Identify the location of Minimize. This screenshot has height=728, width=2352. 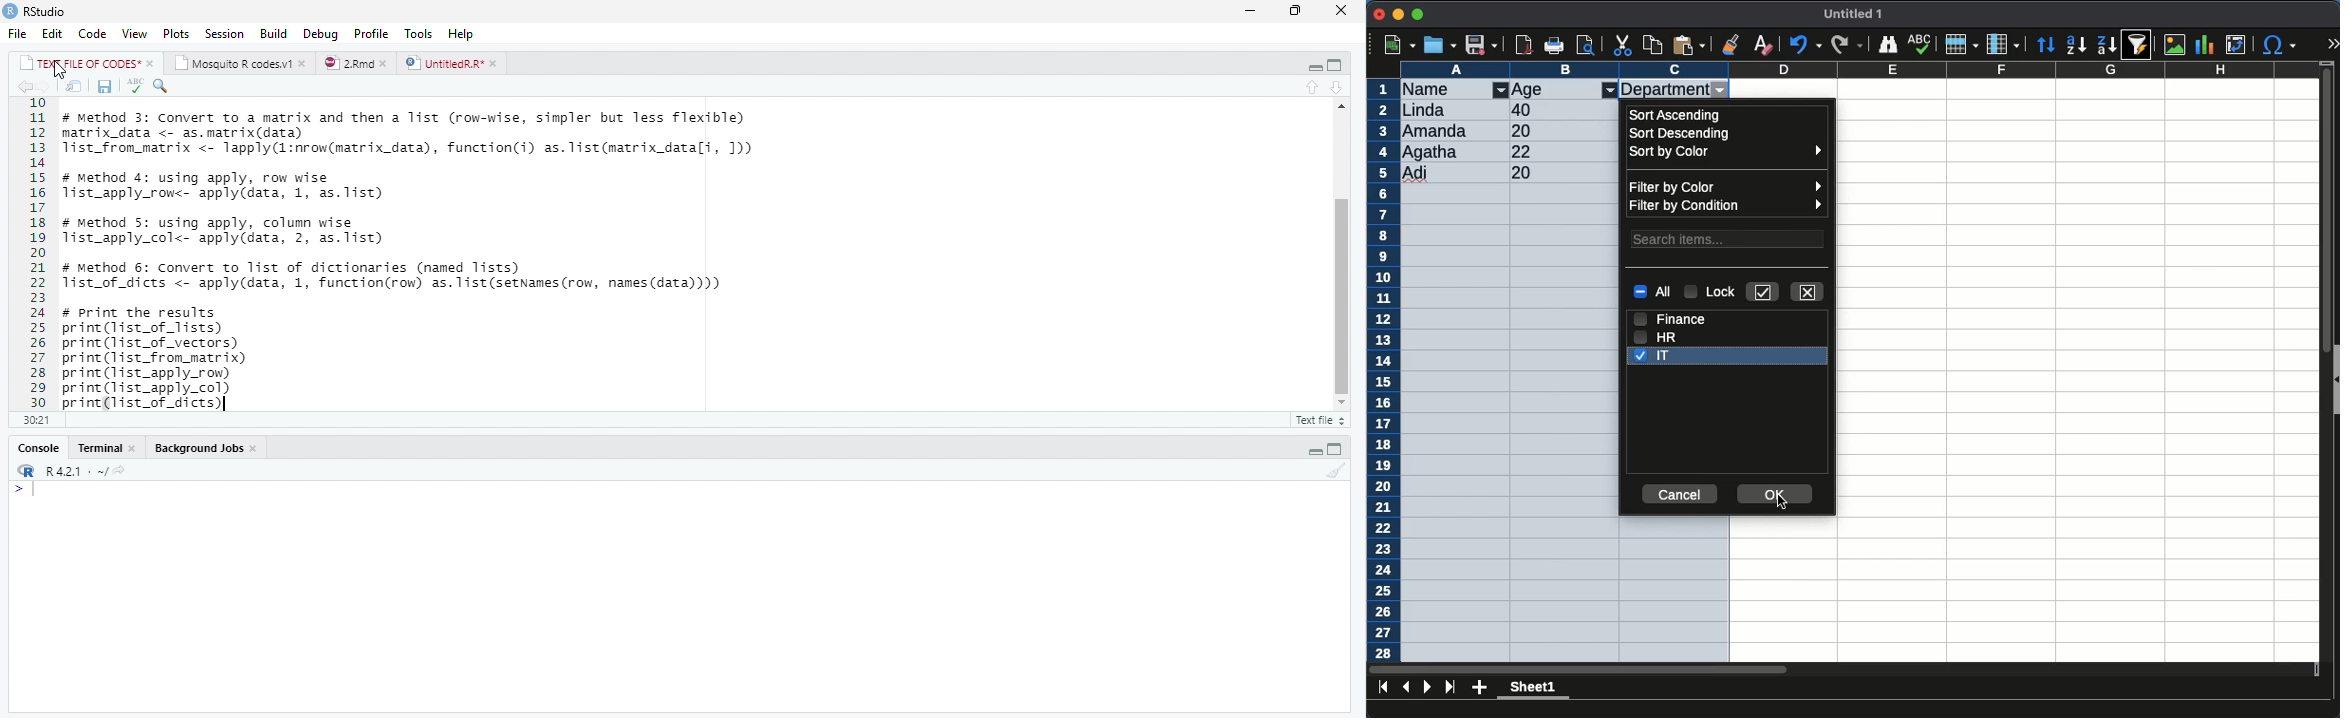
(1251, 10).